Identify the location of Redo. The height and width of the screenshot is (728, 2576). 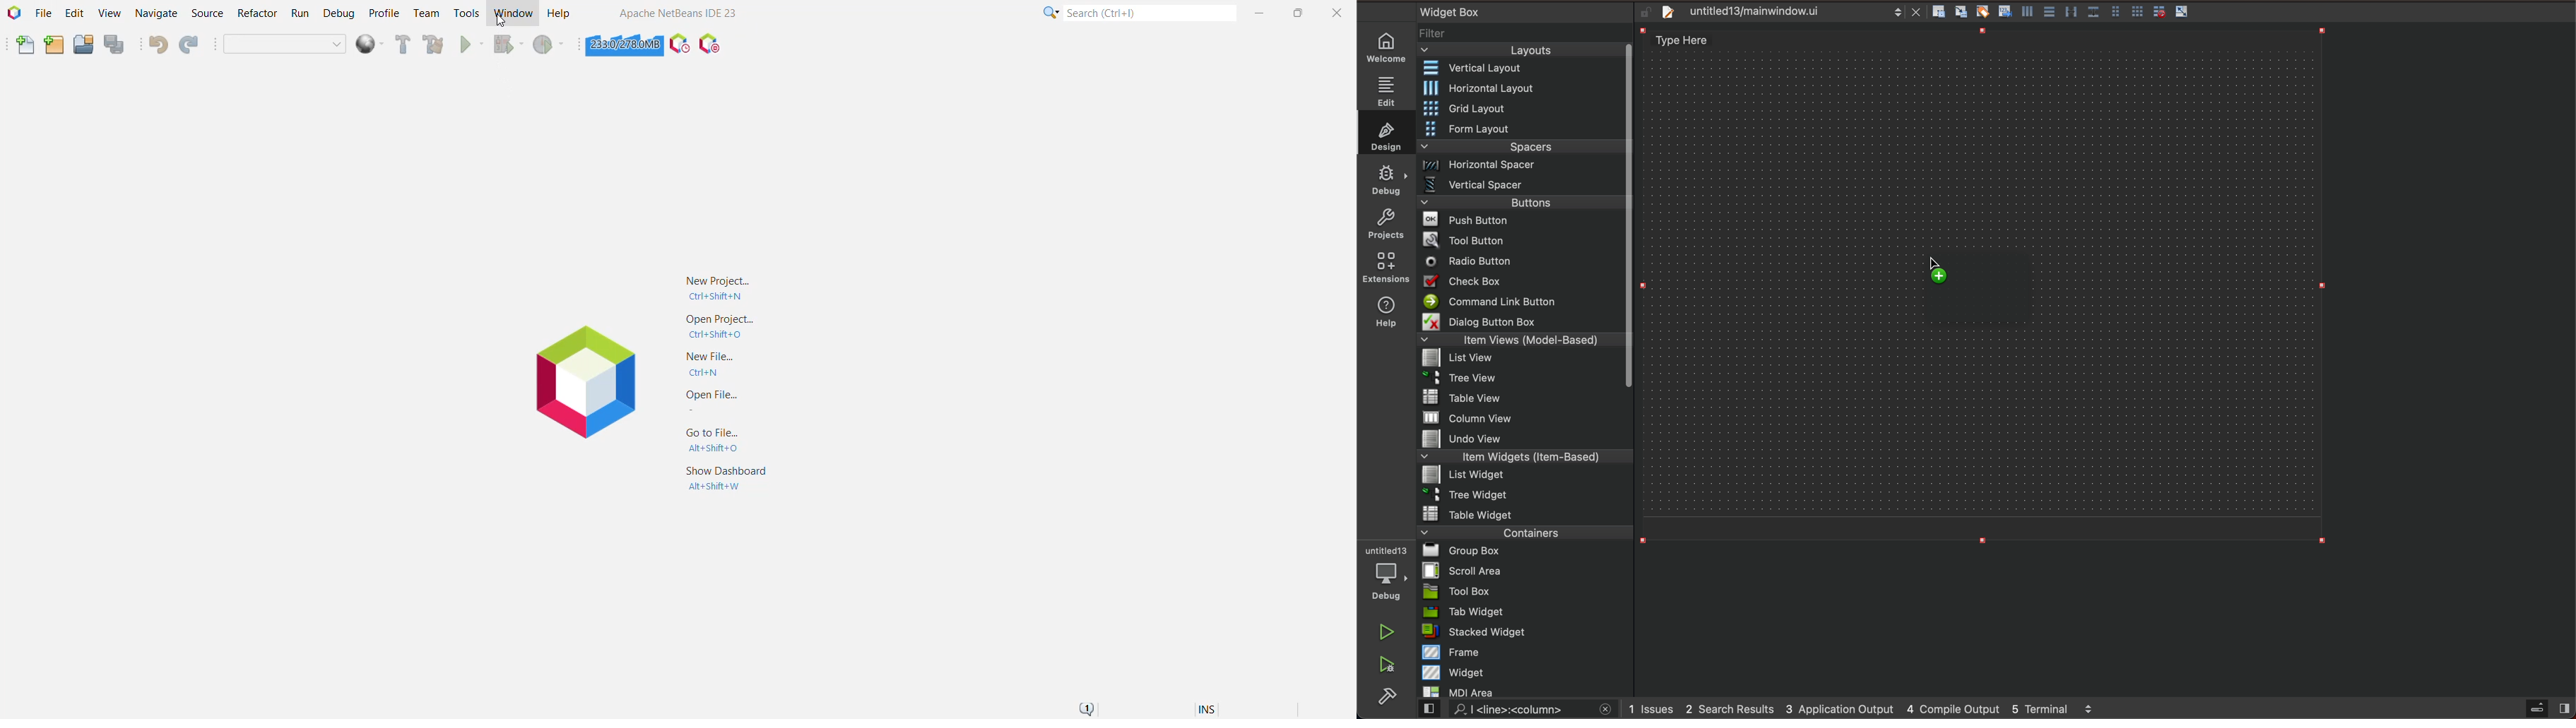
(192, 45).